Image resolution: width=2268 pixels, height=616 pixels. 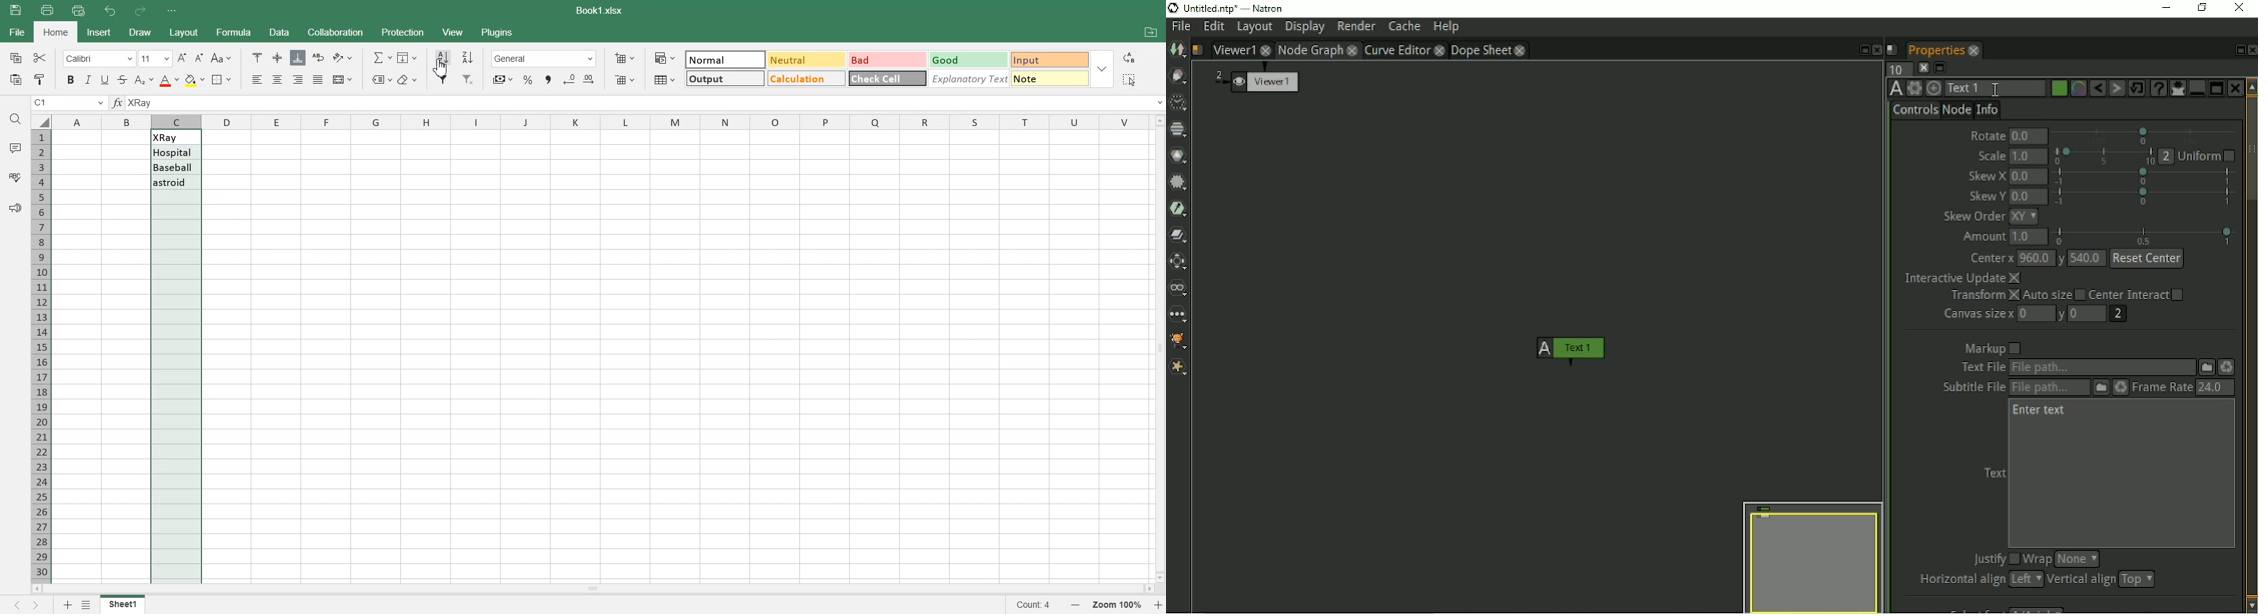 I want to click on Vertical scroll bar, so click(x=1159, y=347).